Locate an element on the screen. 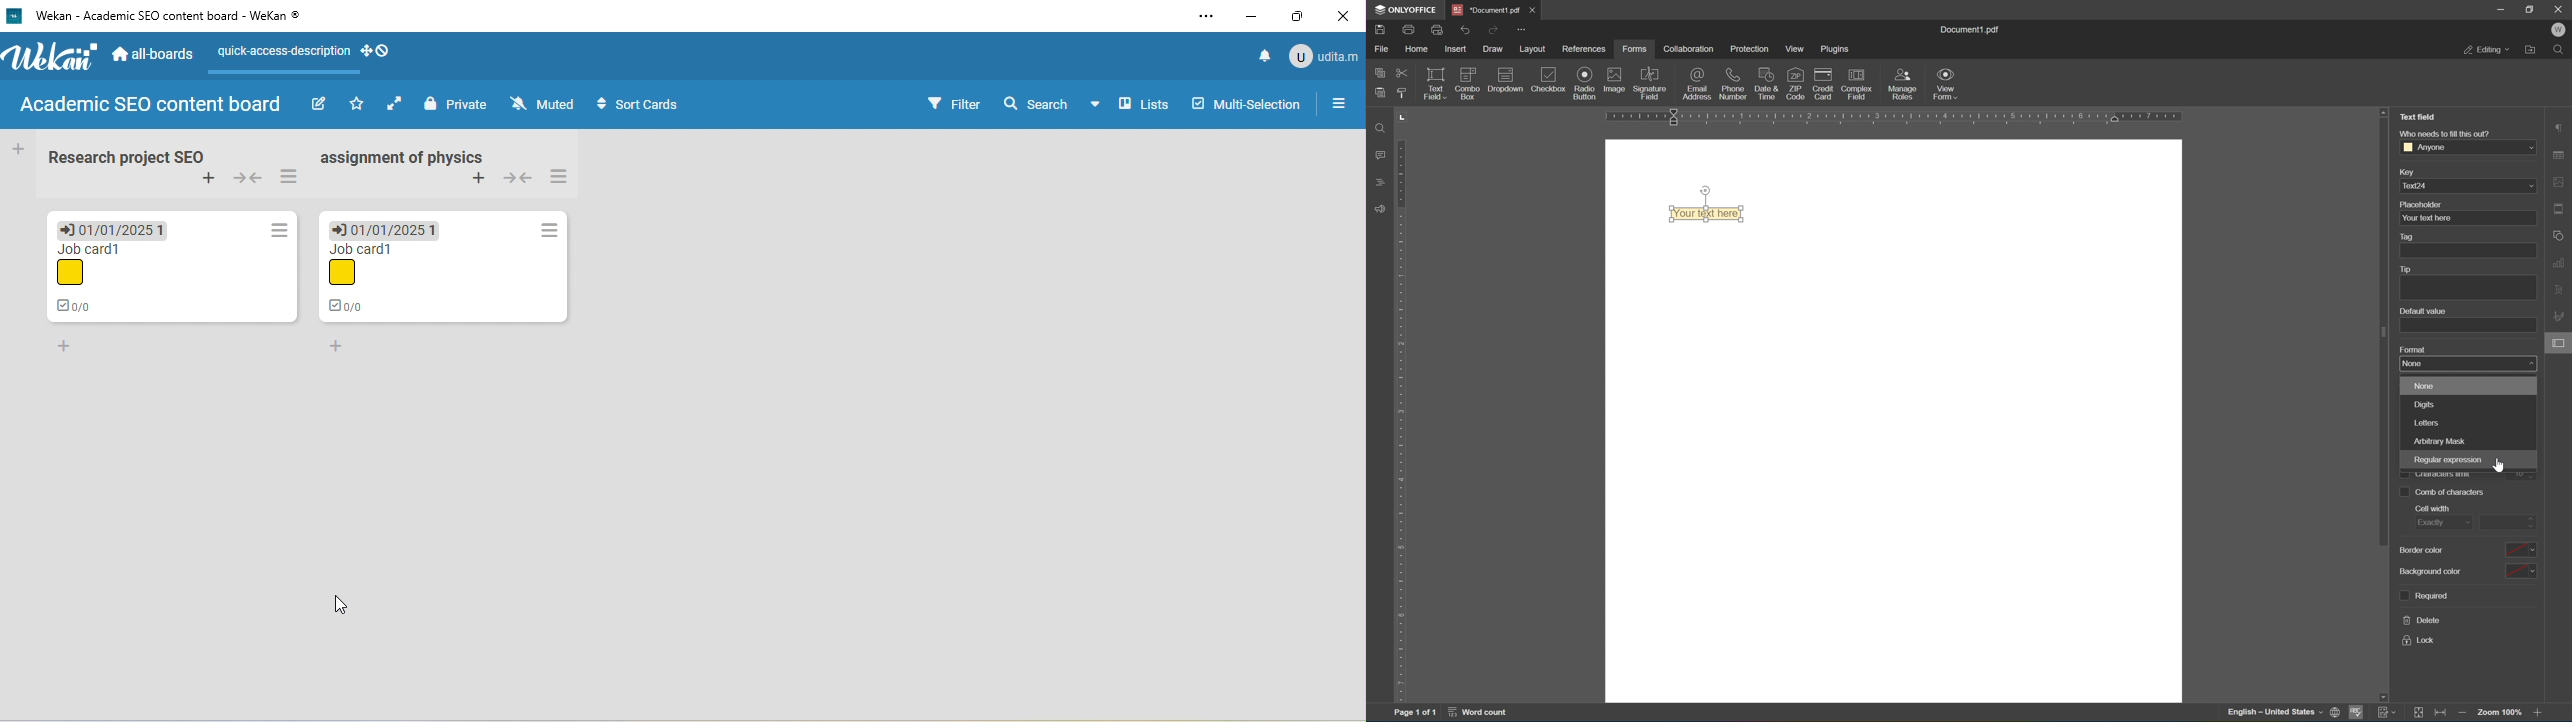  find is located at coordinates (2562, 50).